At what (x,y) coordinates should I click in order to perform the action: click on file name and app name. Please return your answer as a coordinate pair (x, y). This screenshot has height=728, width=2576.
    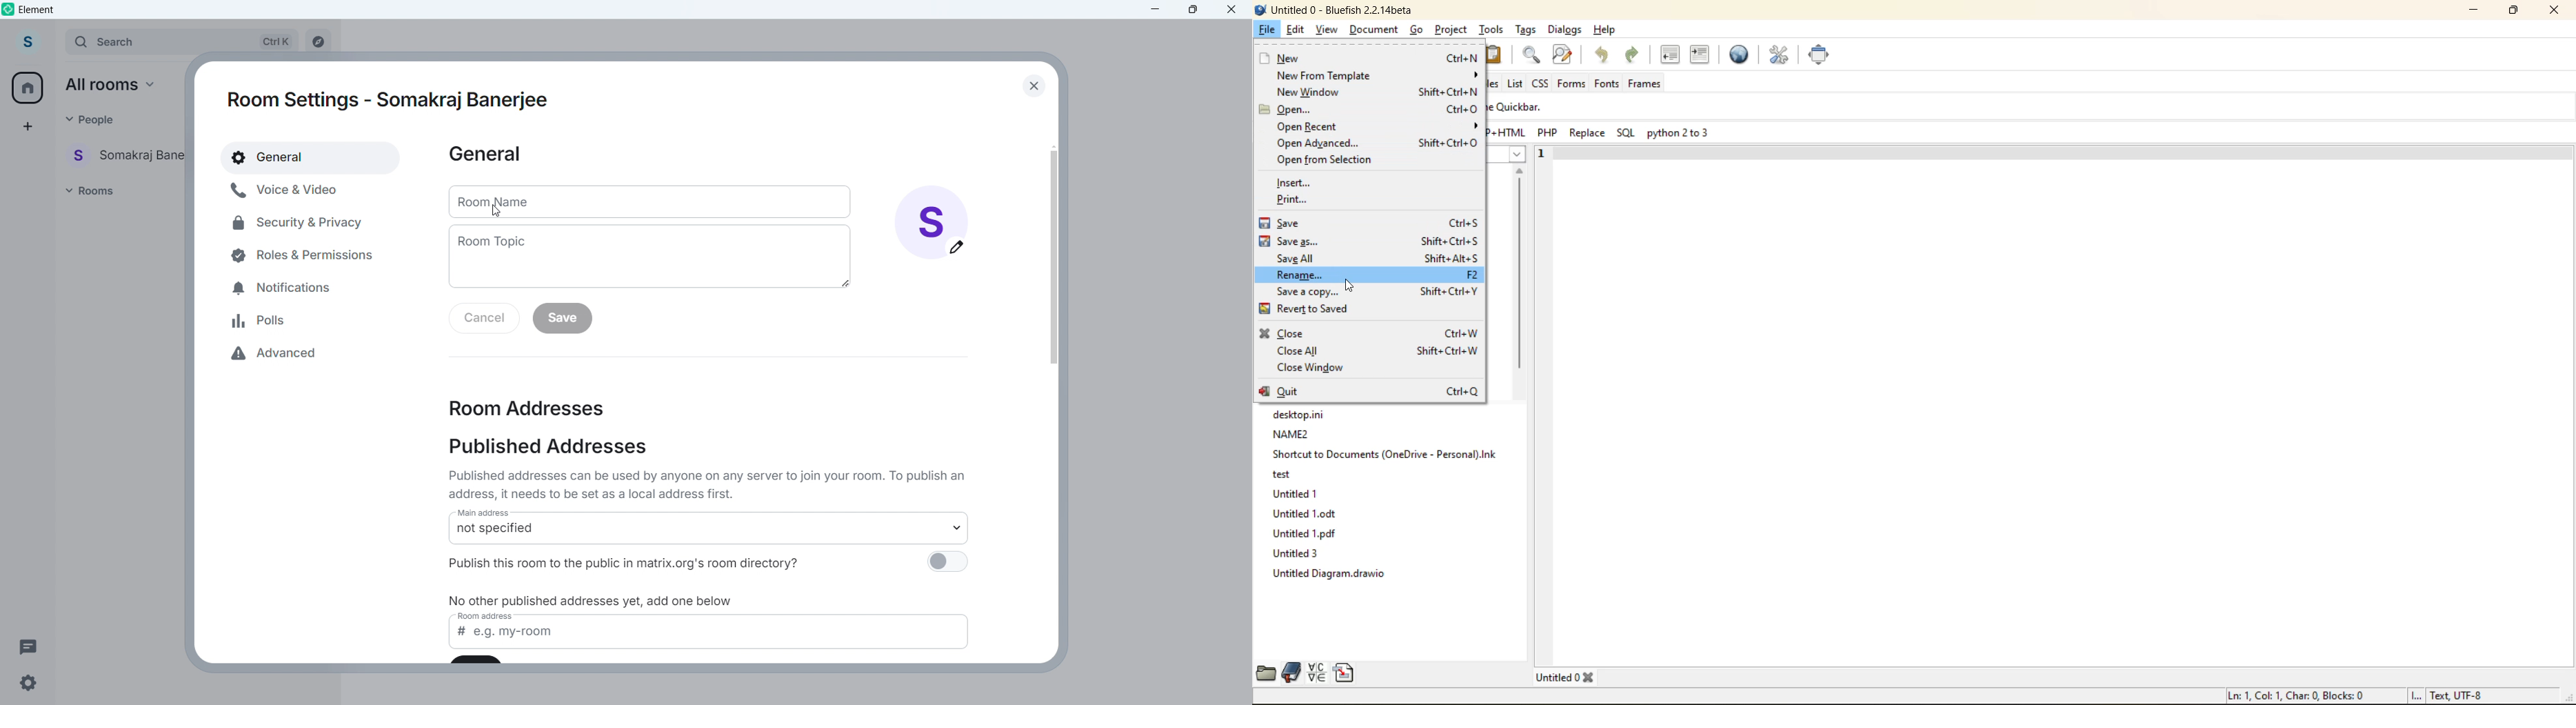
    Looking at the image, I should click on (1358, 12).